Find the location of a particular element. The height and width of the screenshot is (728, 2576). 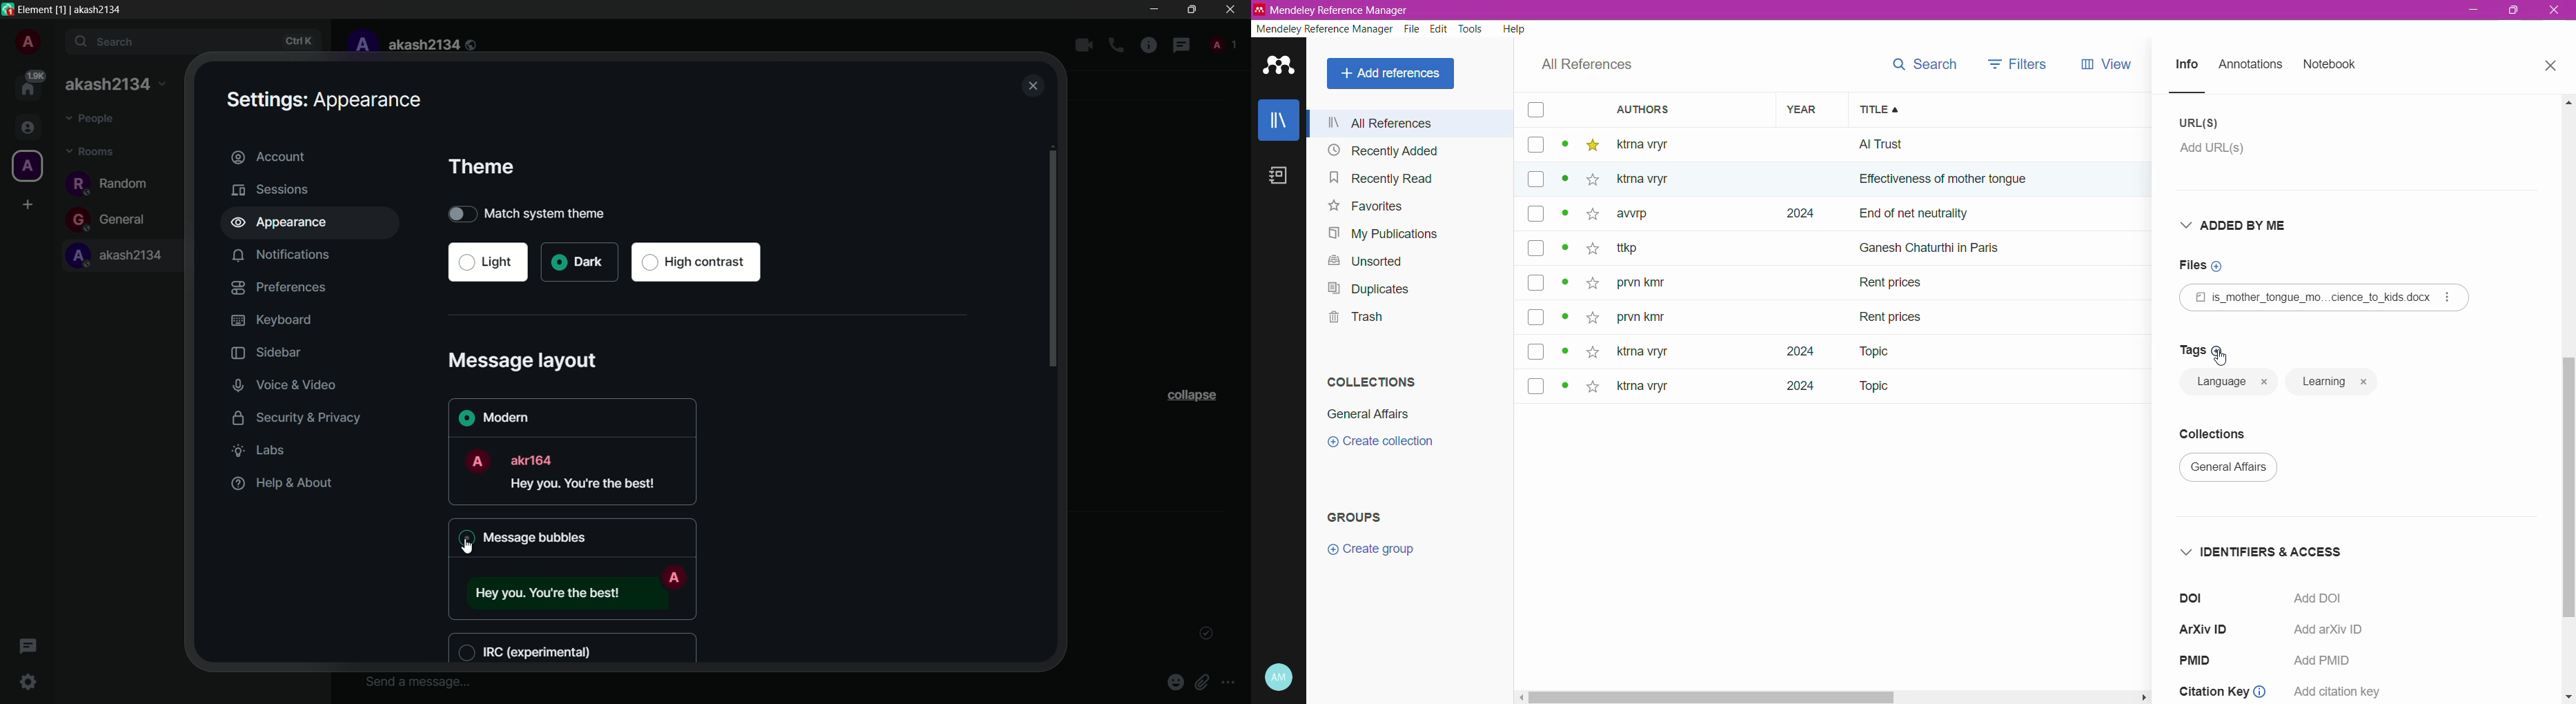

rooms is located at coordinates (91, 153).